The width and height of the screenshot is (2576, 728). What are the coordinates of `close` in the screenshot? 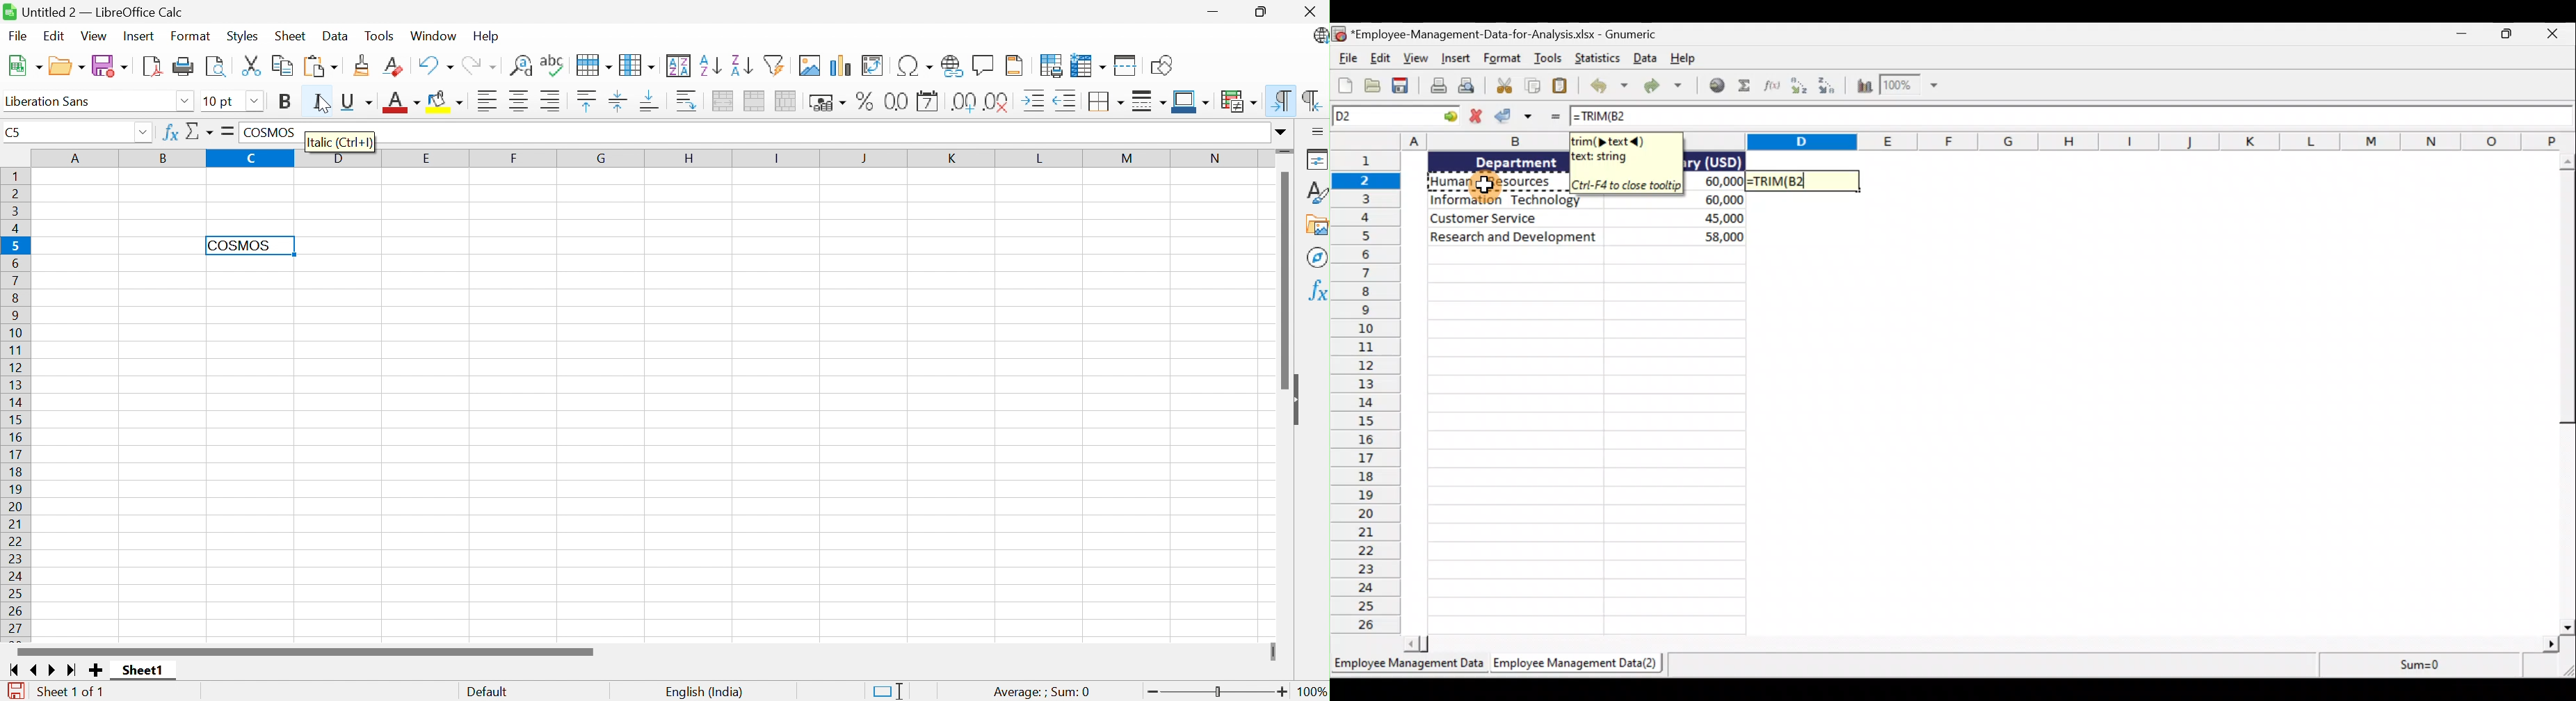 It's located at (2554, 39).